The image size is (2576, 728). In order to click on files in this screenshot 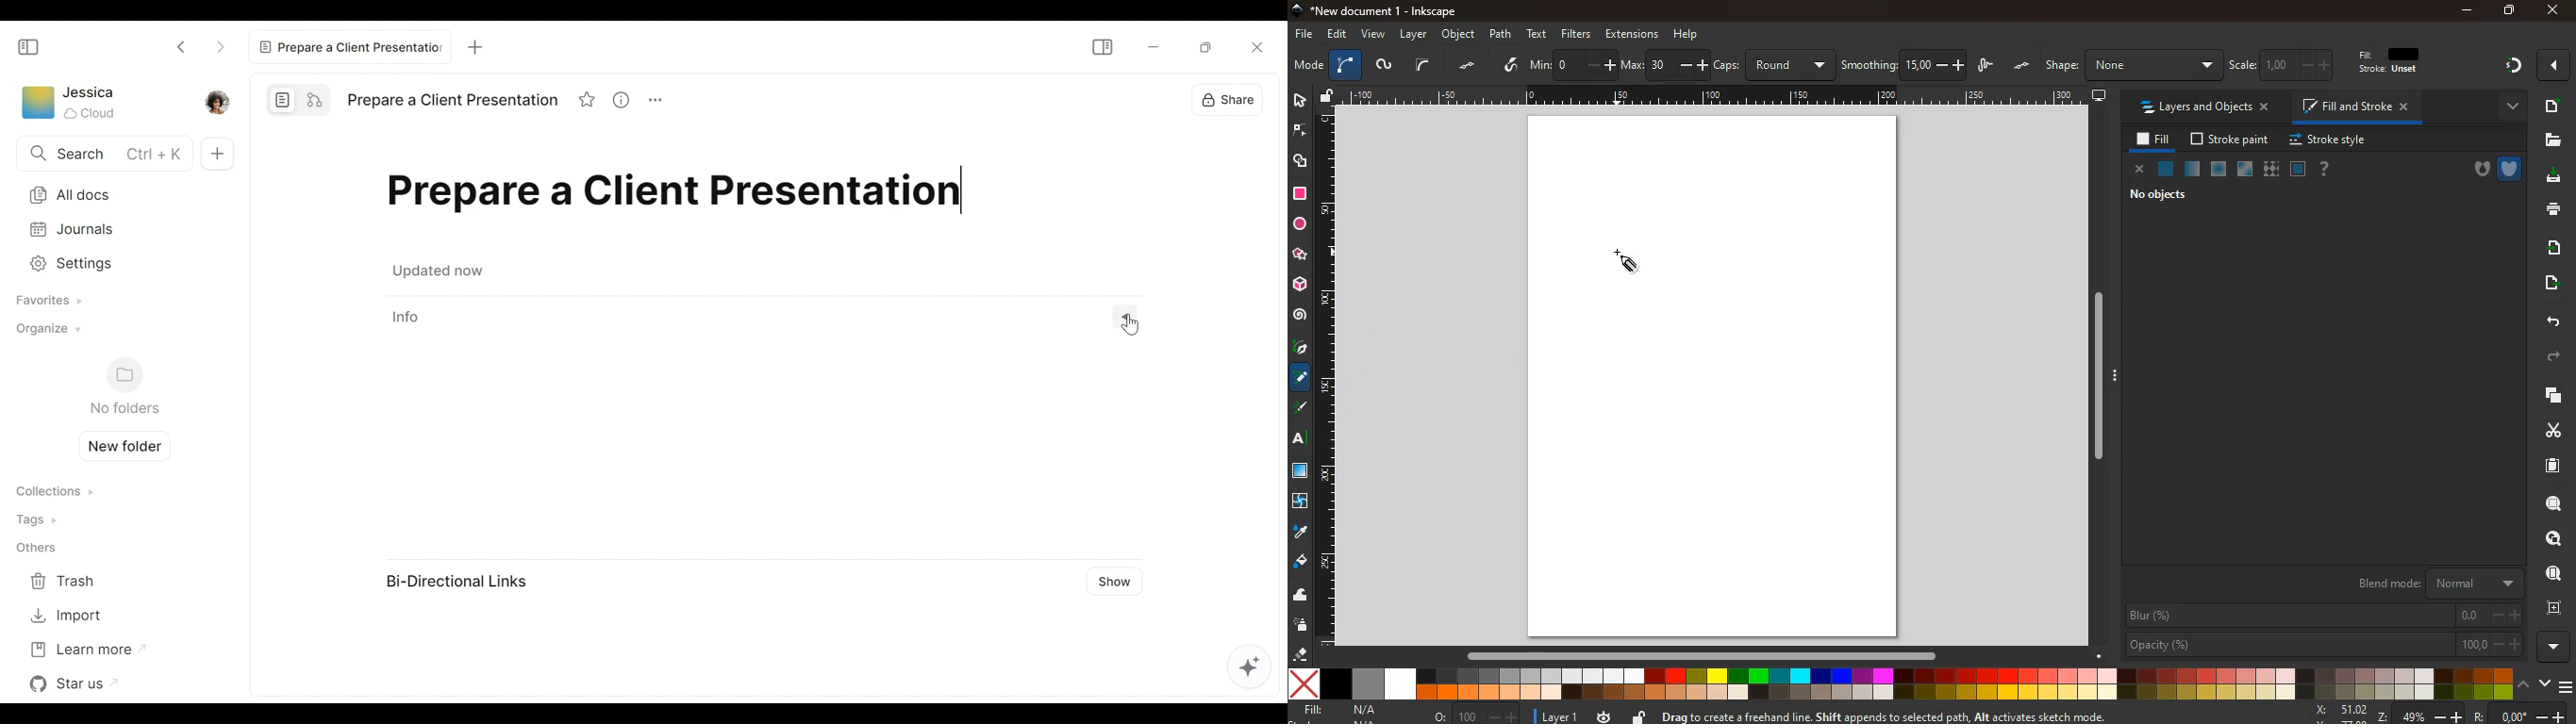, I will do `click(2550, 140)`.